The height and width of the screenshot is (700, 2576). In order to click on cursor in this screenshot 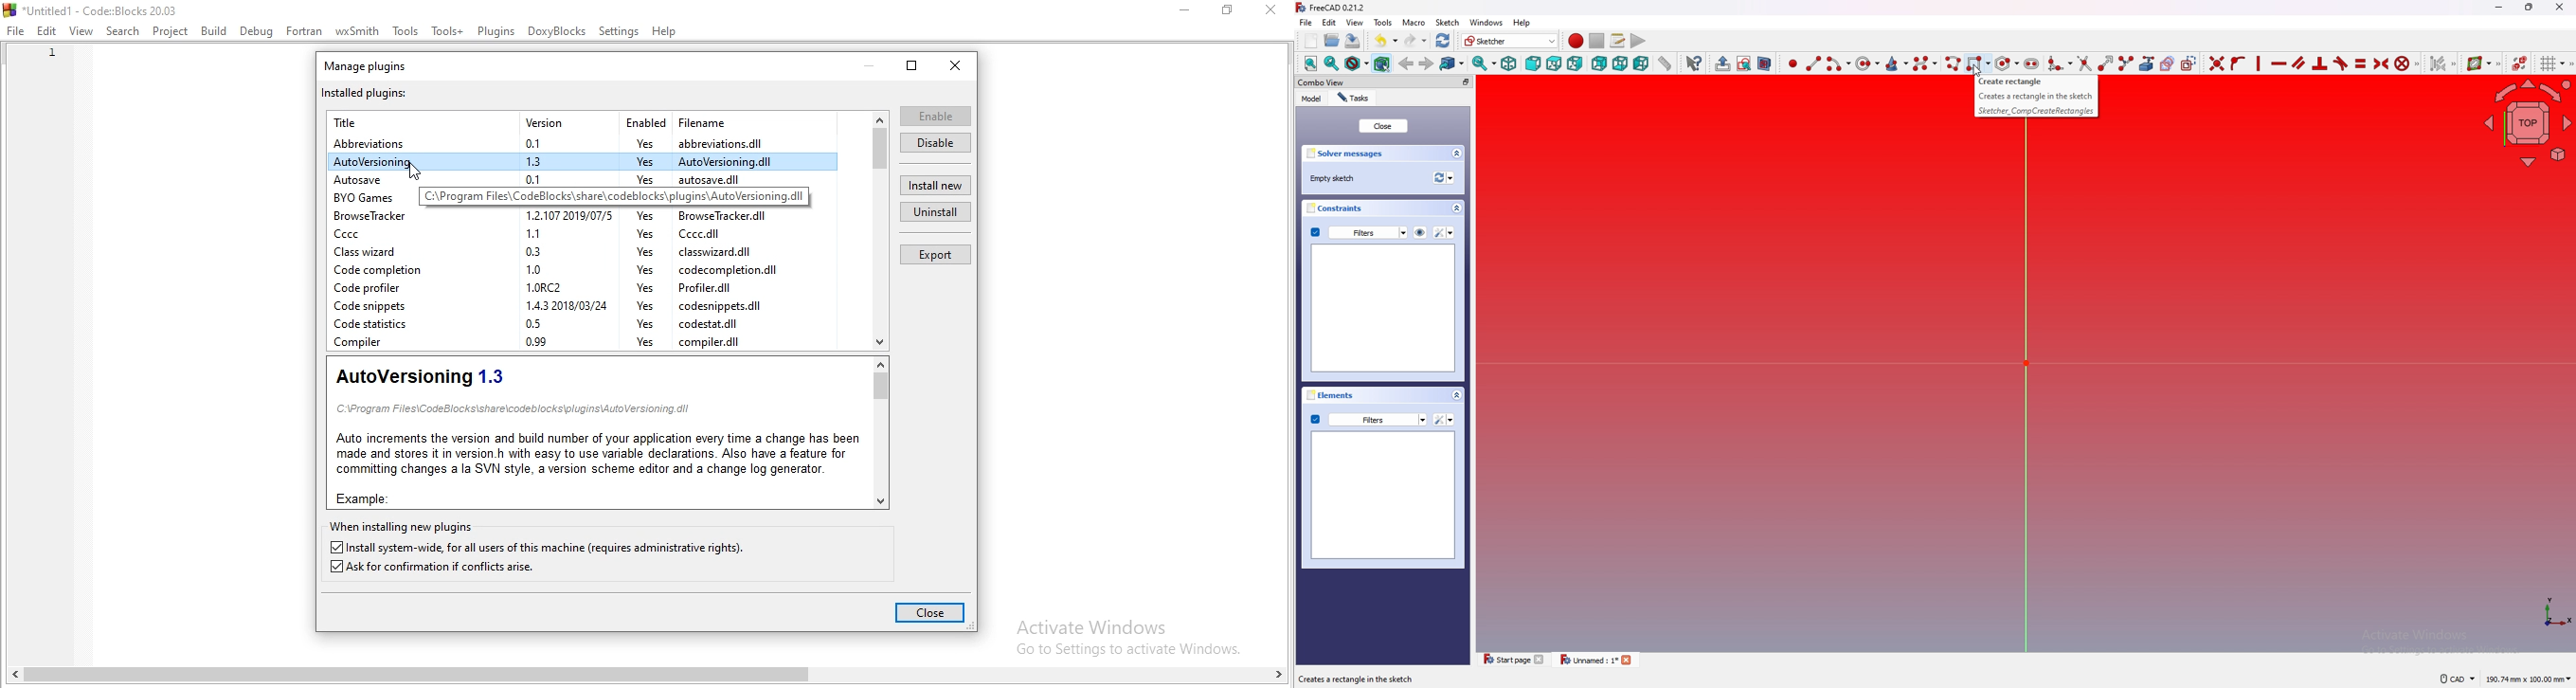, I will do `click(1972, 69)`.